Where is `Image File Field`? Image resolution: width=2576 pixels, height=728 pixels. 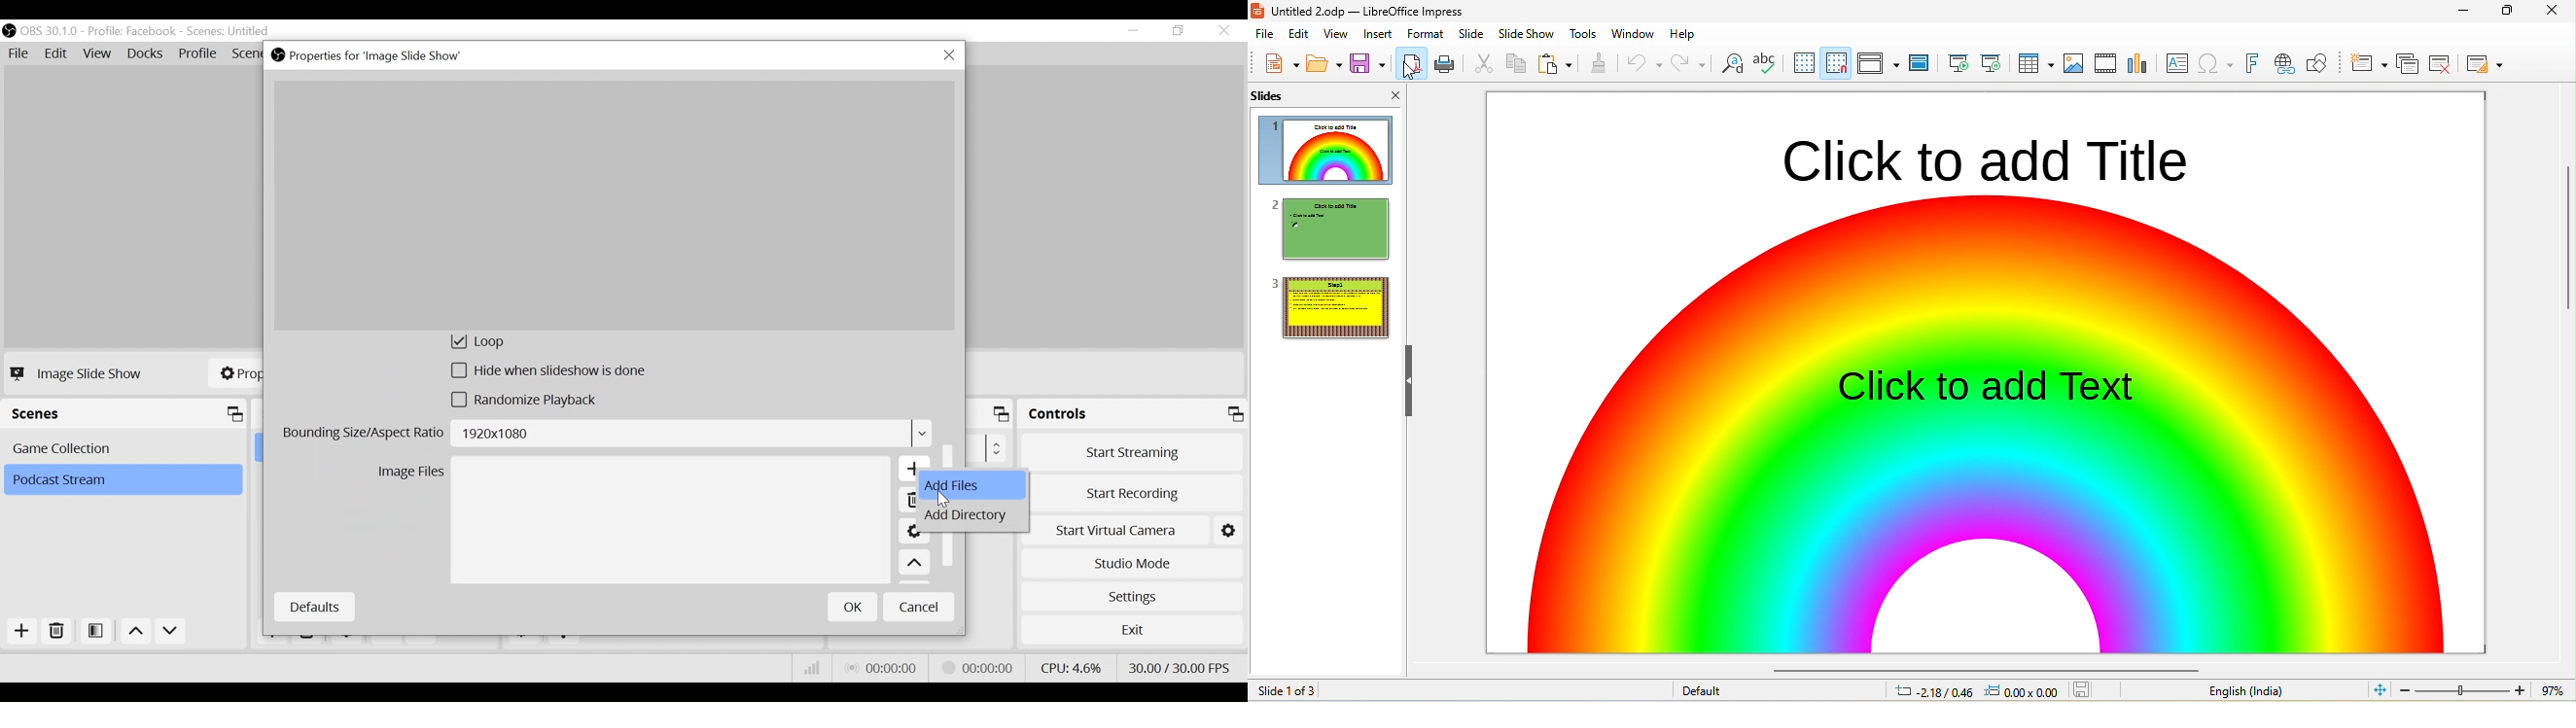
Image File Field is located at coordinates (670, 521).